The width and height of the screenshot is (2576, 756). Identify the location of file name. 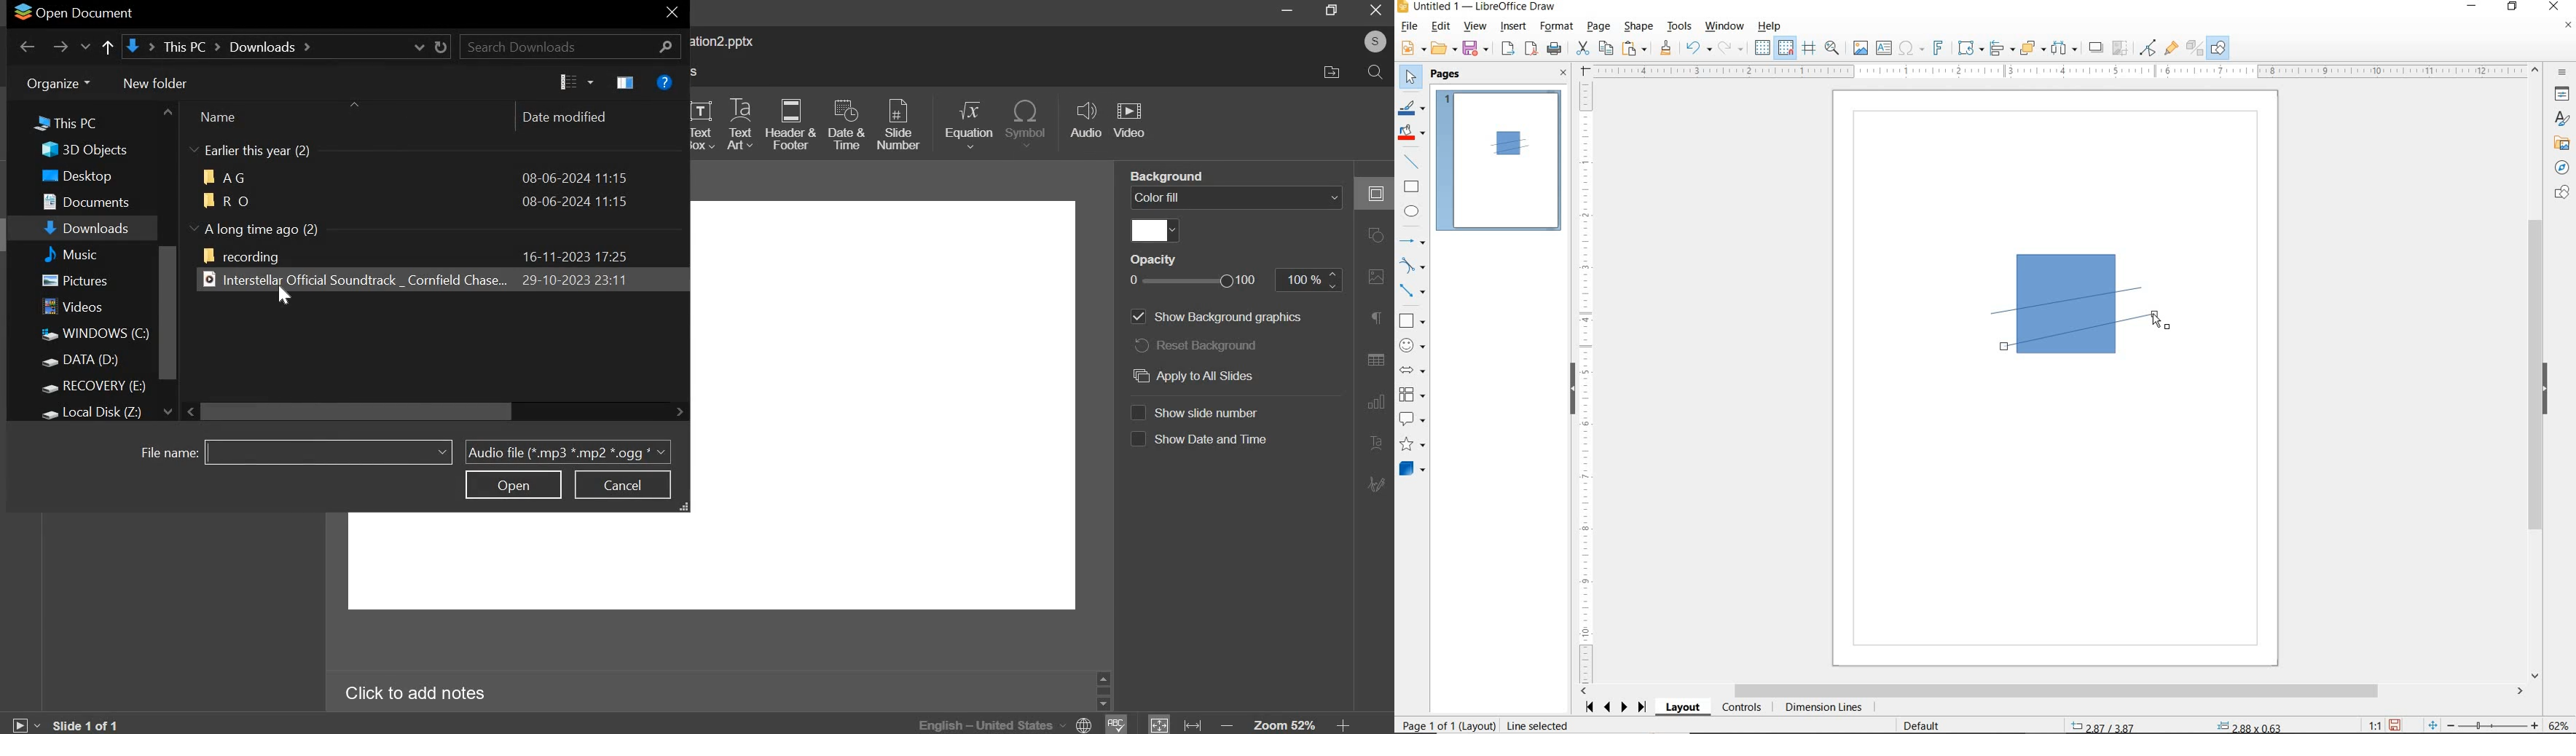
(165, 451).